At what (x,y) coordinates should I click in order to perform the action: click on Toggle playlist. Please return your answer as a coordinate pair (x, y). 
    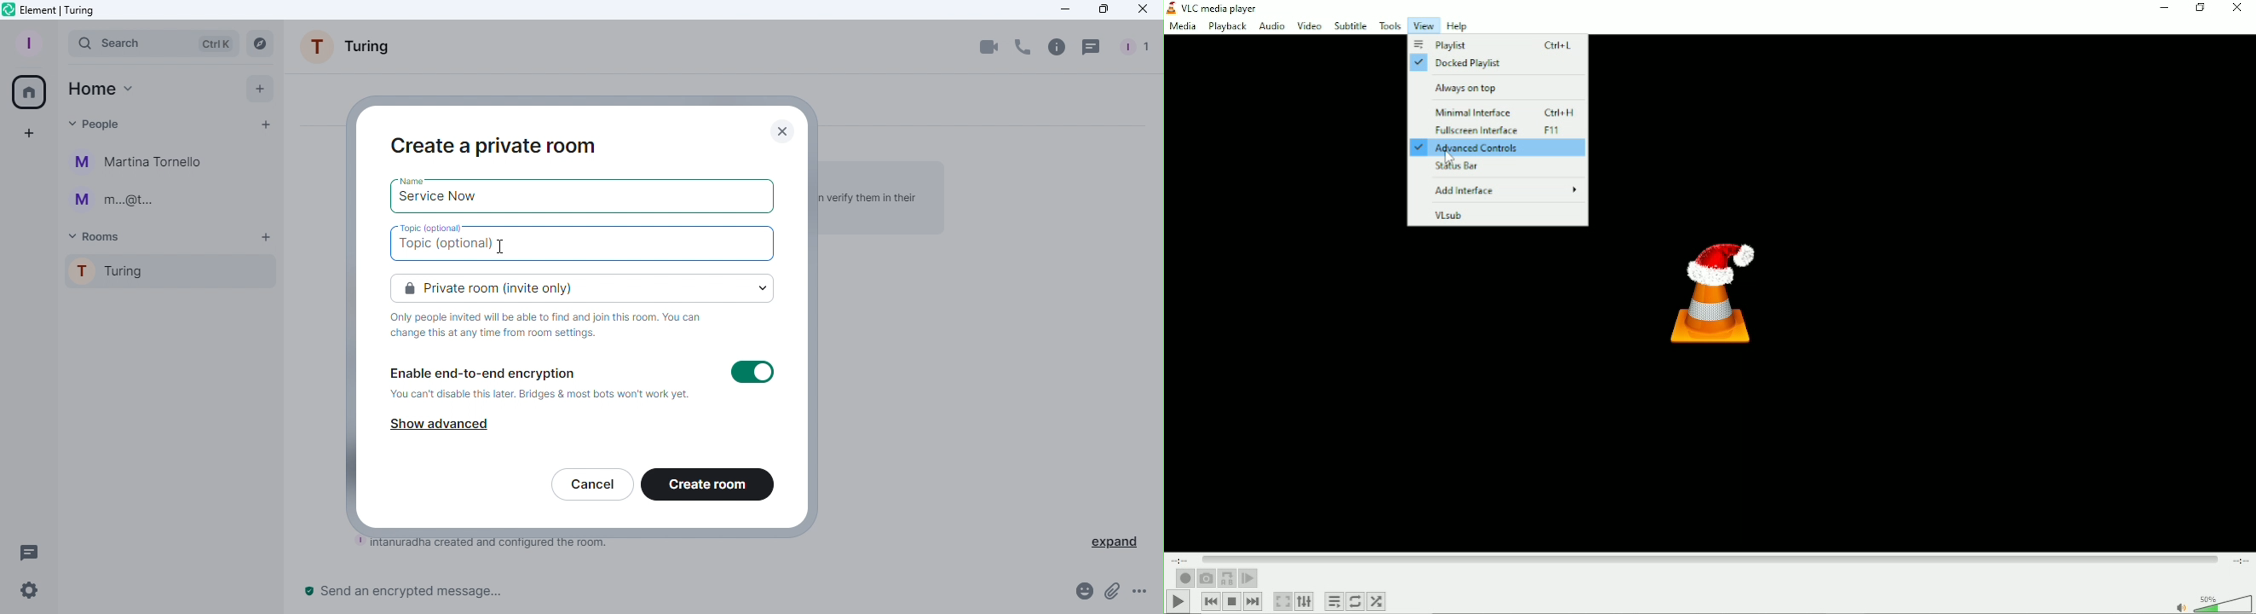
    Looking at the image, I should click on (1334, 602).